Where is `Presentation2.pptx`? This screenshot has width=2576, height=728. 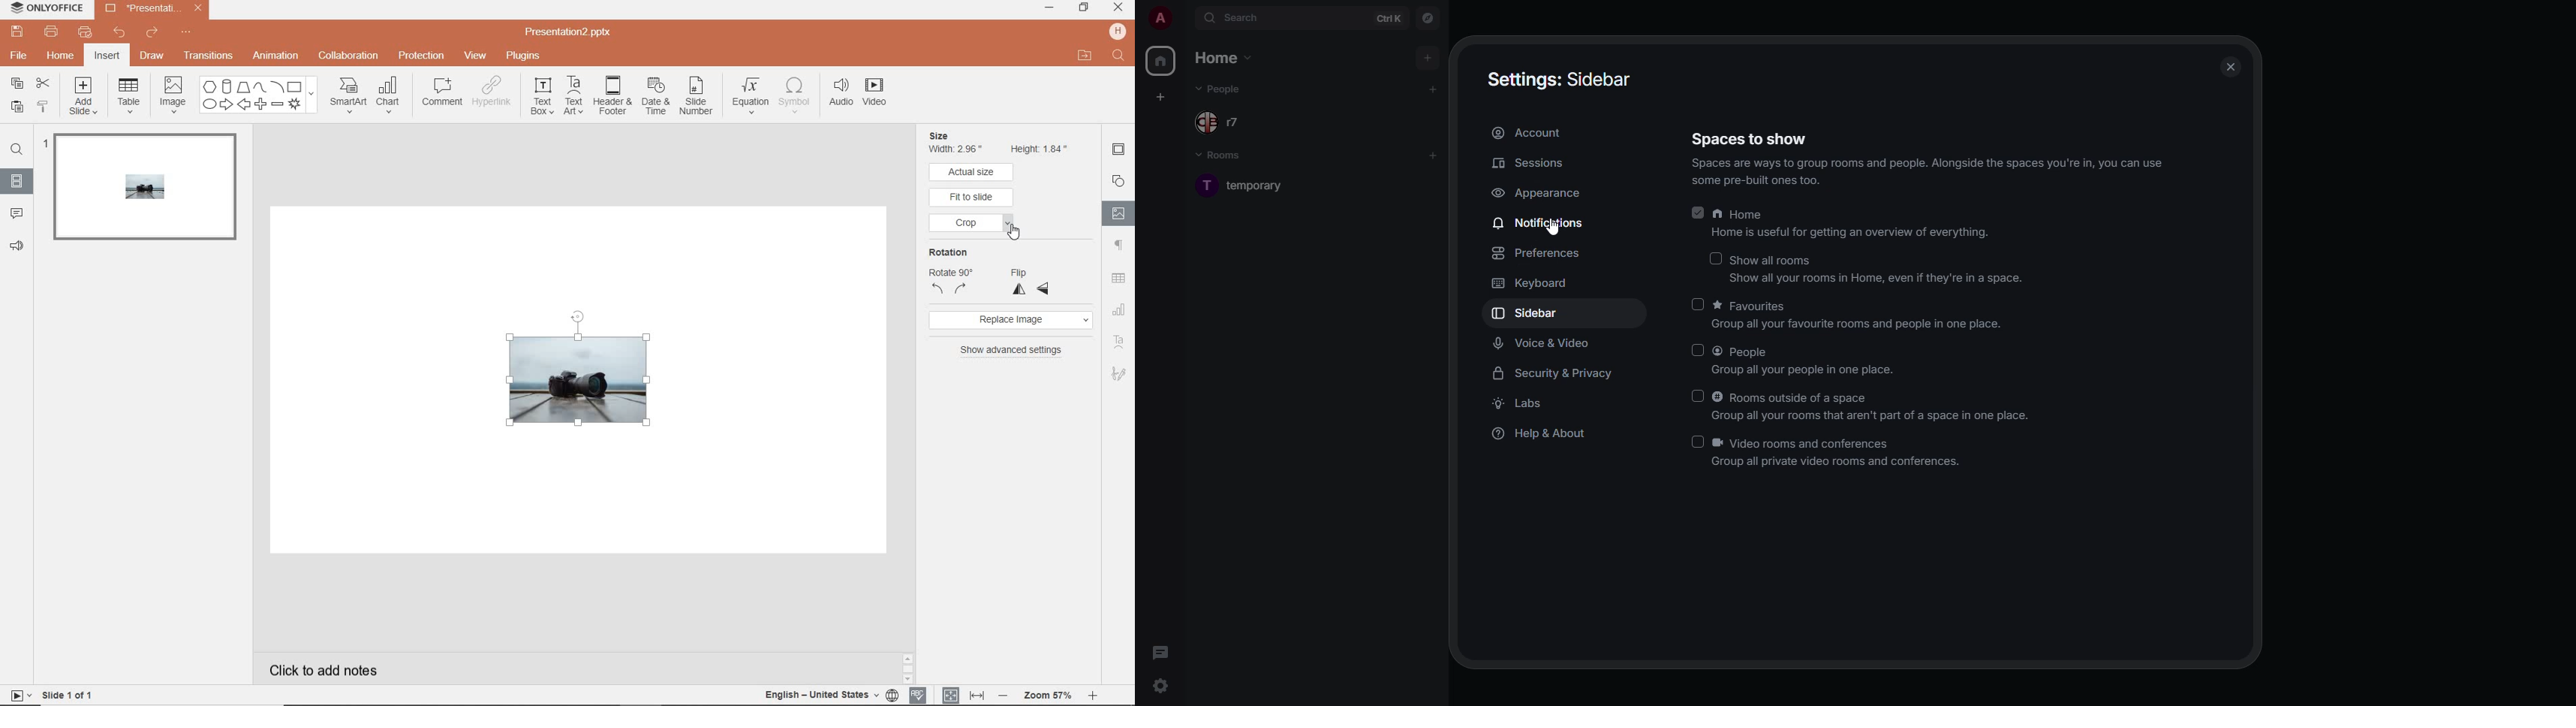 Presentation2.pptx is located at coordinates (581, 30).